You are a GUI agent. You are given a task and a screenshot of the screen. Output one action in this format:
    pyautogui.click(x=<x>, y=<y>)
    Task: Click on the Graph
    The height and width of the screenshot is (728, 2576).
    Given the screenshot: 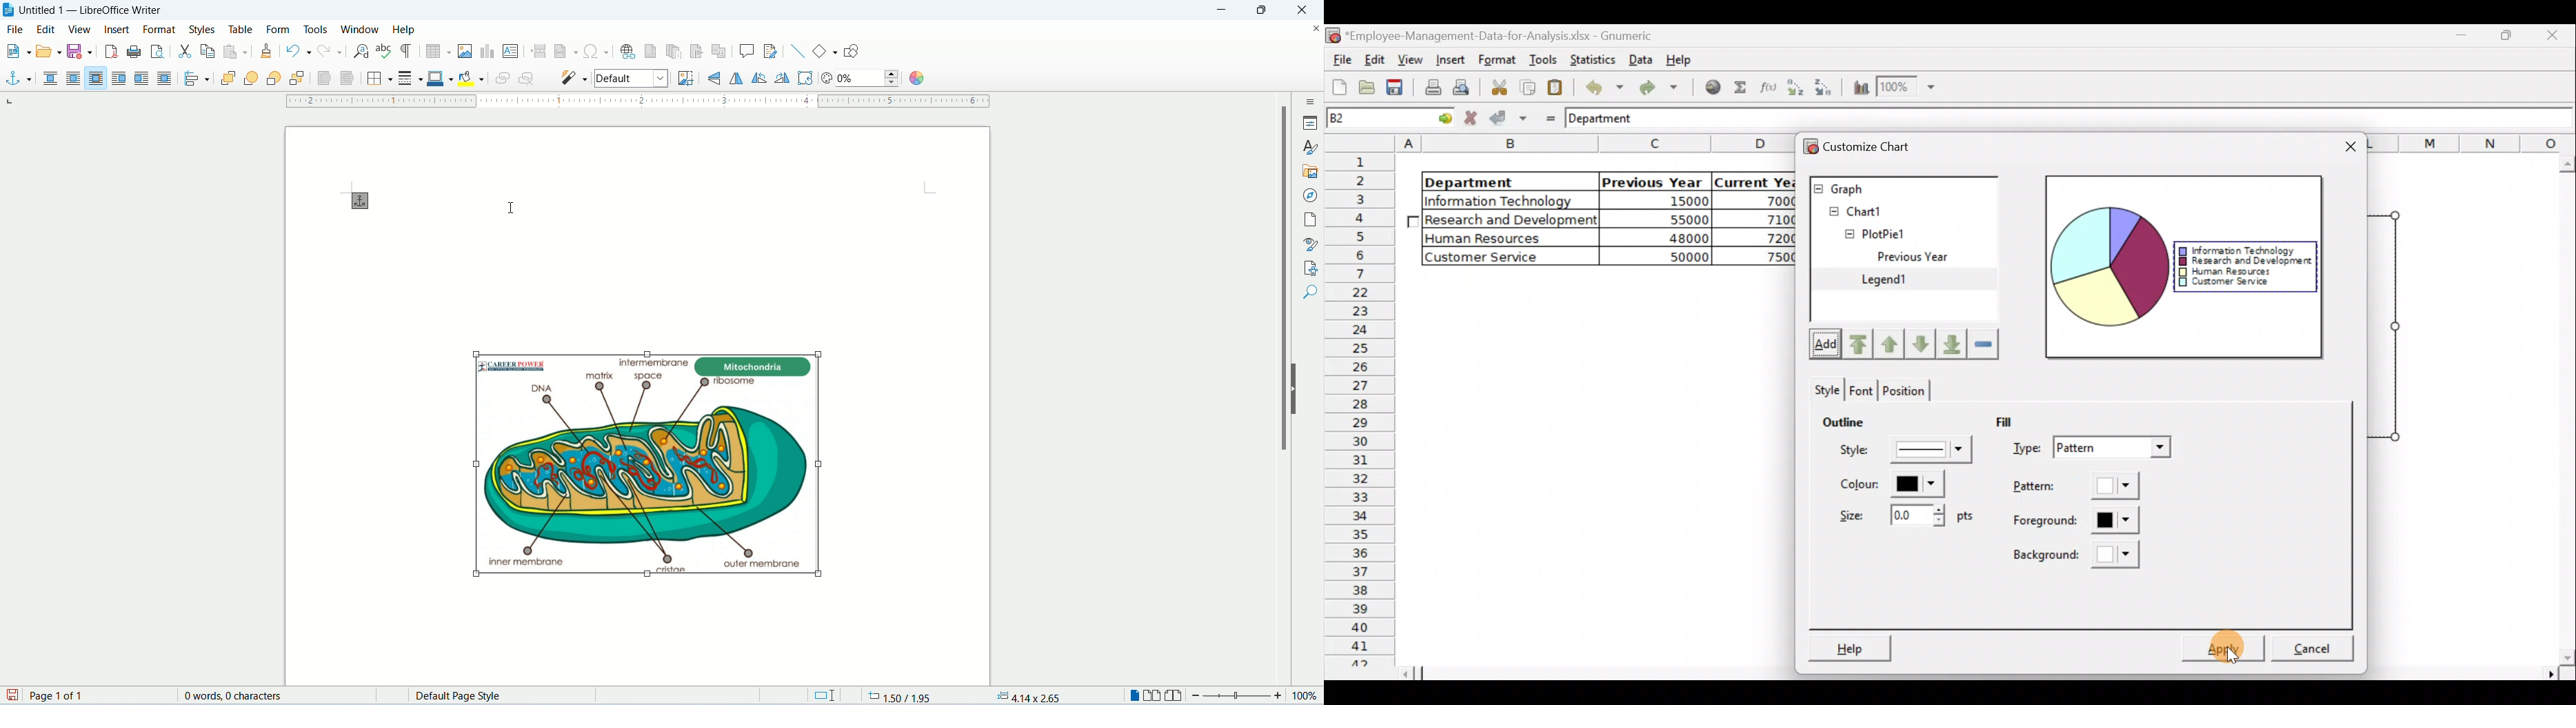 What is the action you would take?
    pyautogui.click(x=1903, y=186)
    